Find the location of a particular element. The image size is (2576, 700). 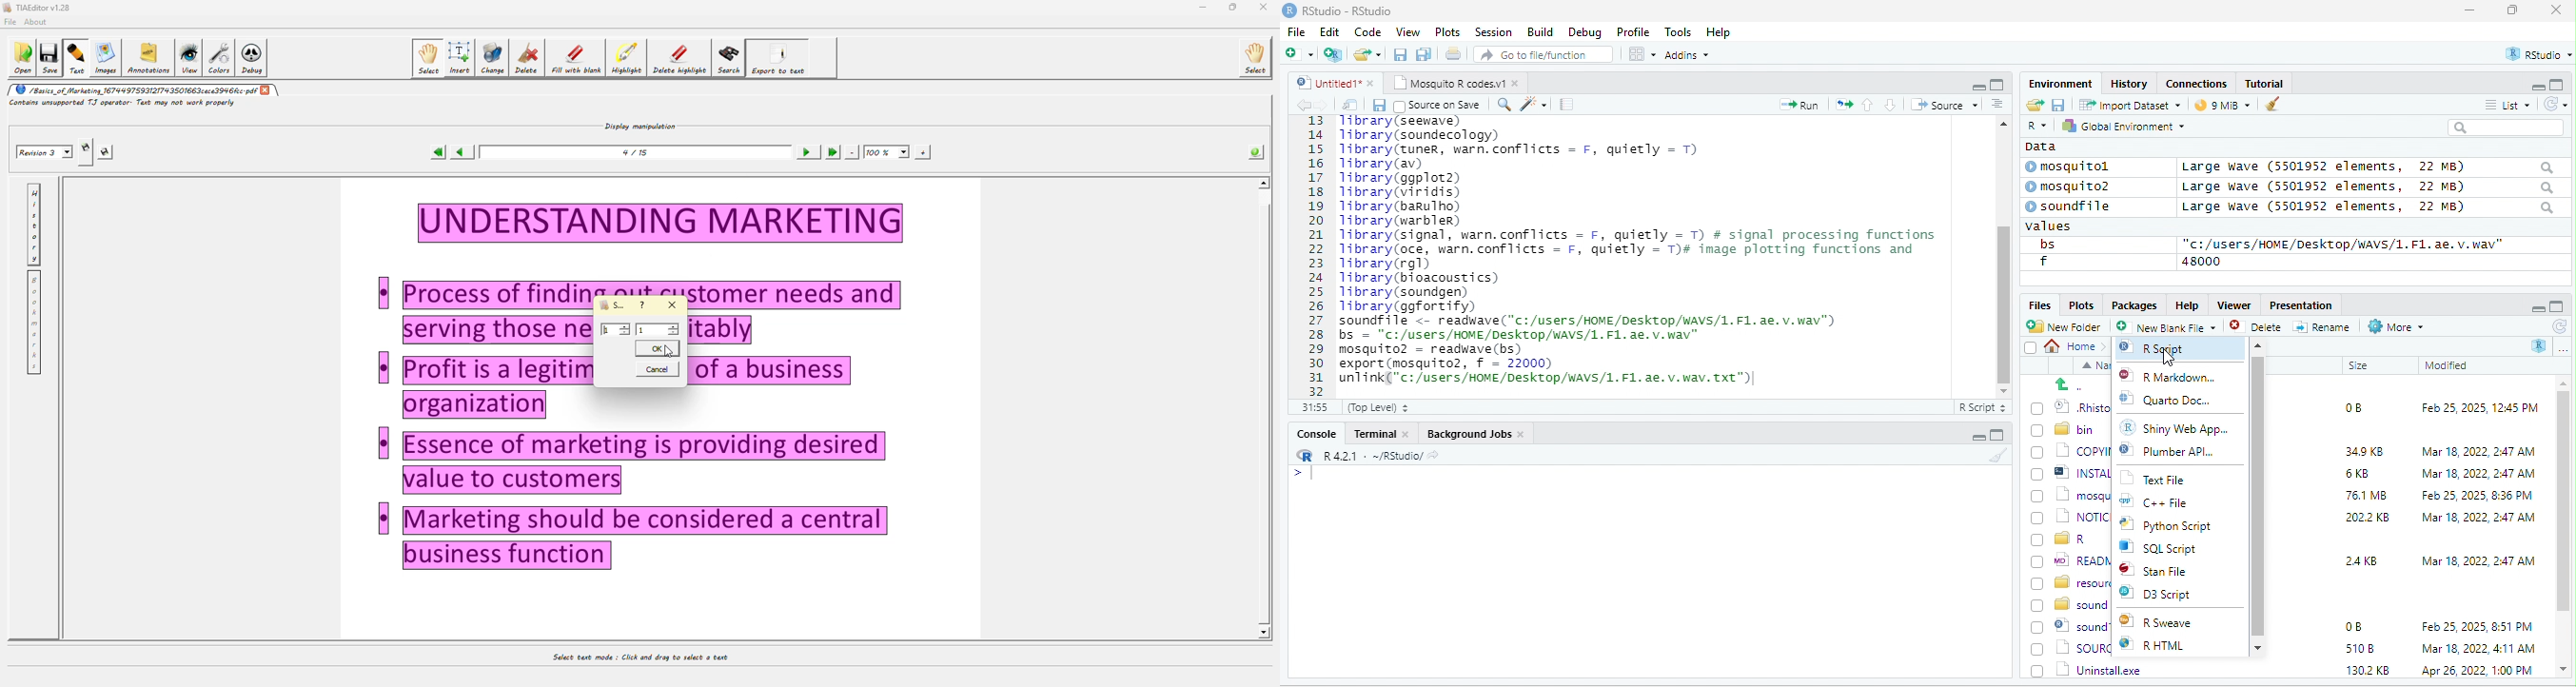

24KB is located at coordinates (2358, 559).